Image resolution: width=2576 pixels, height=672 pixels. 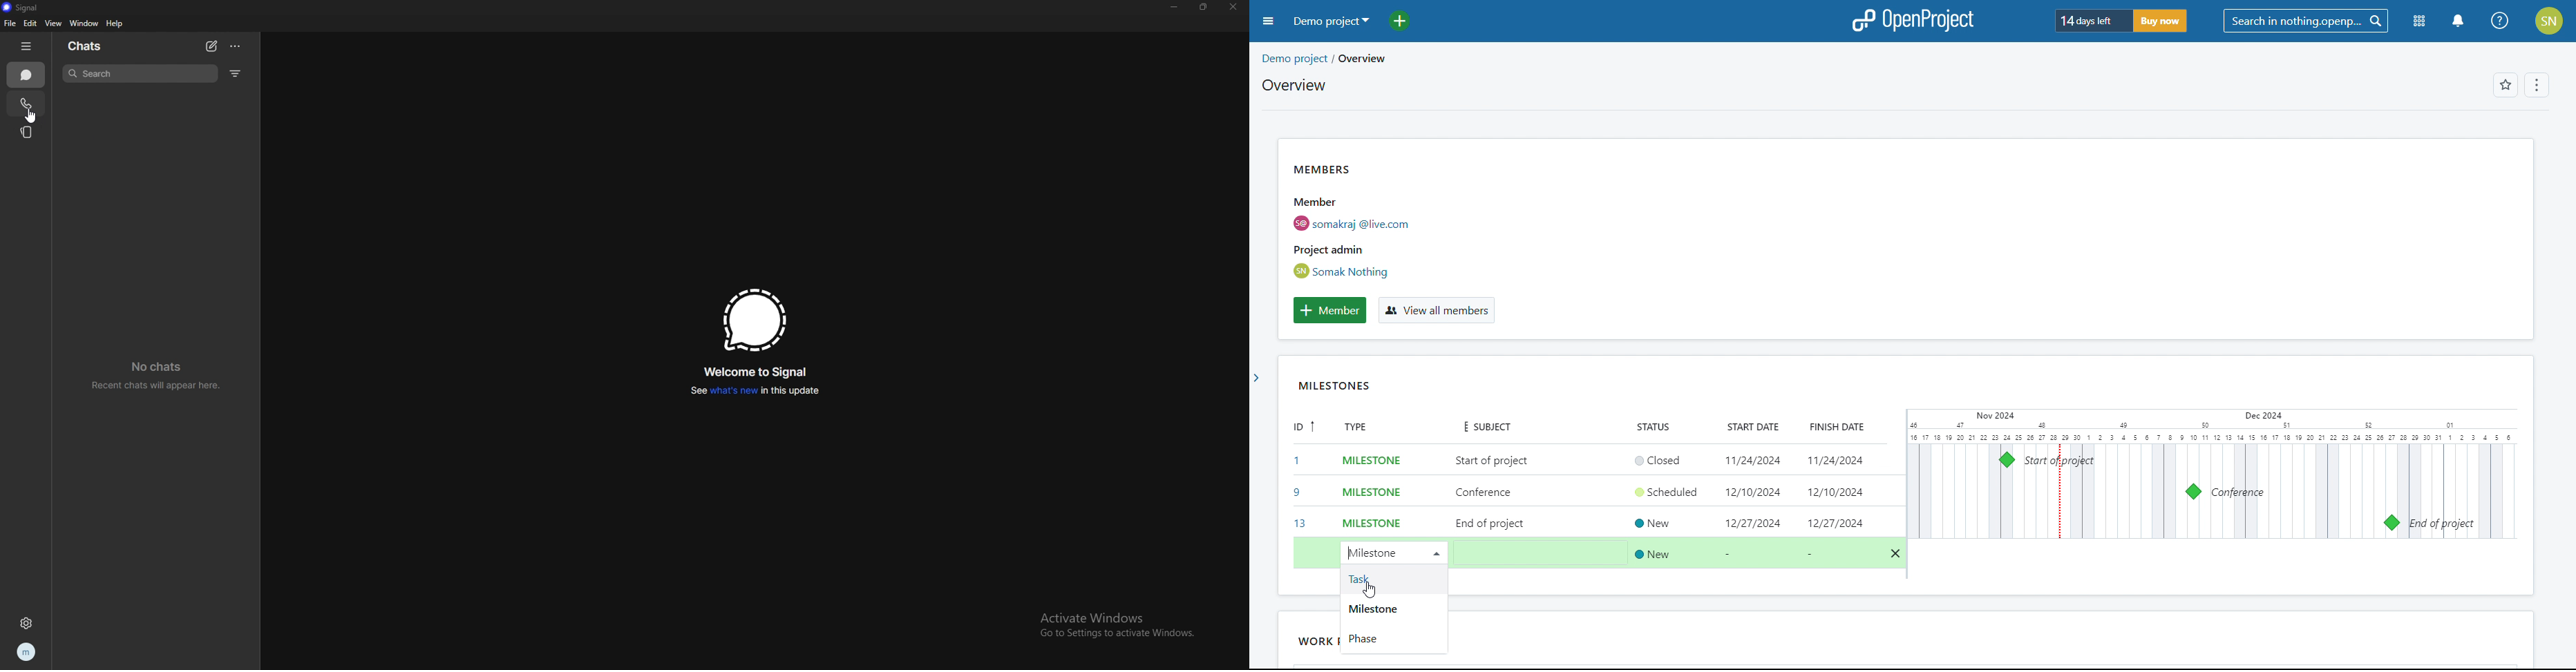 What do you see at coordinates (1323, 59) in the screenshot?
I see `demo project/overview` at bounding box center [1323, 59].